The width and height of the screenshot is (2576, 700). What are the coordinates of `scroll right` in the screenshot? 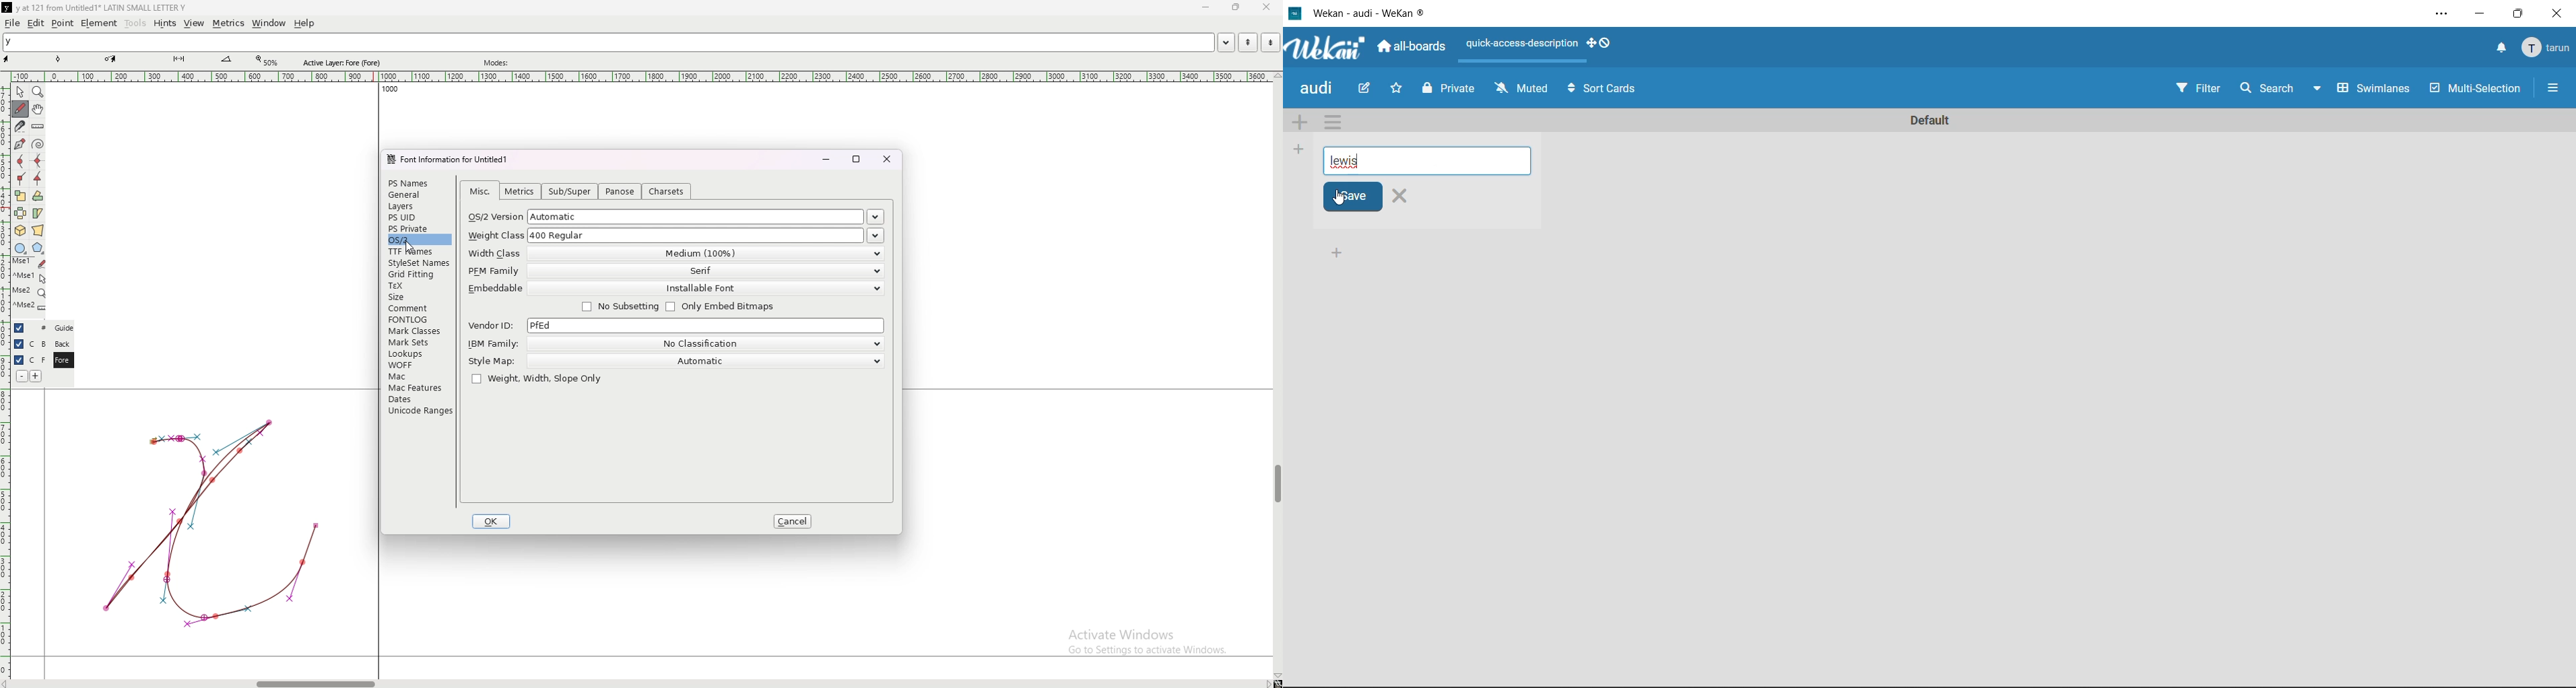 It's located at (9, 683).